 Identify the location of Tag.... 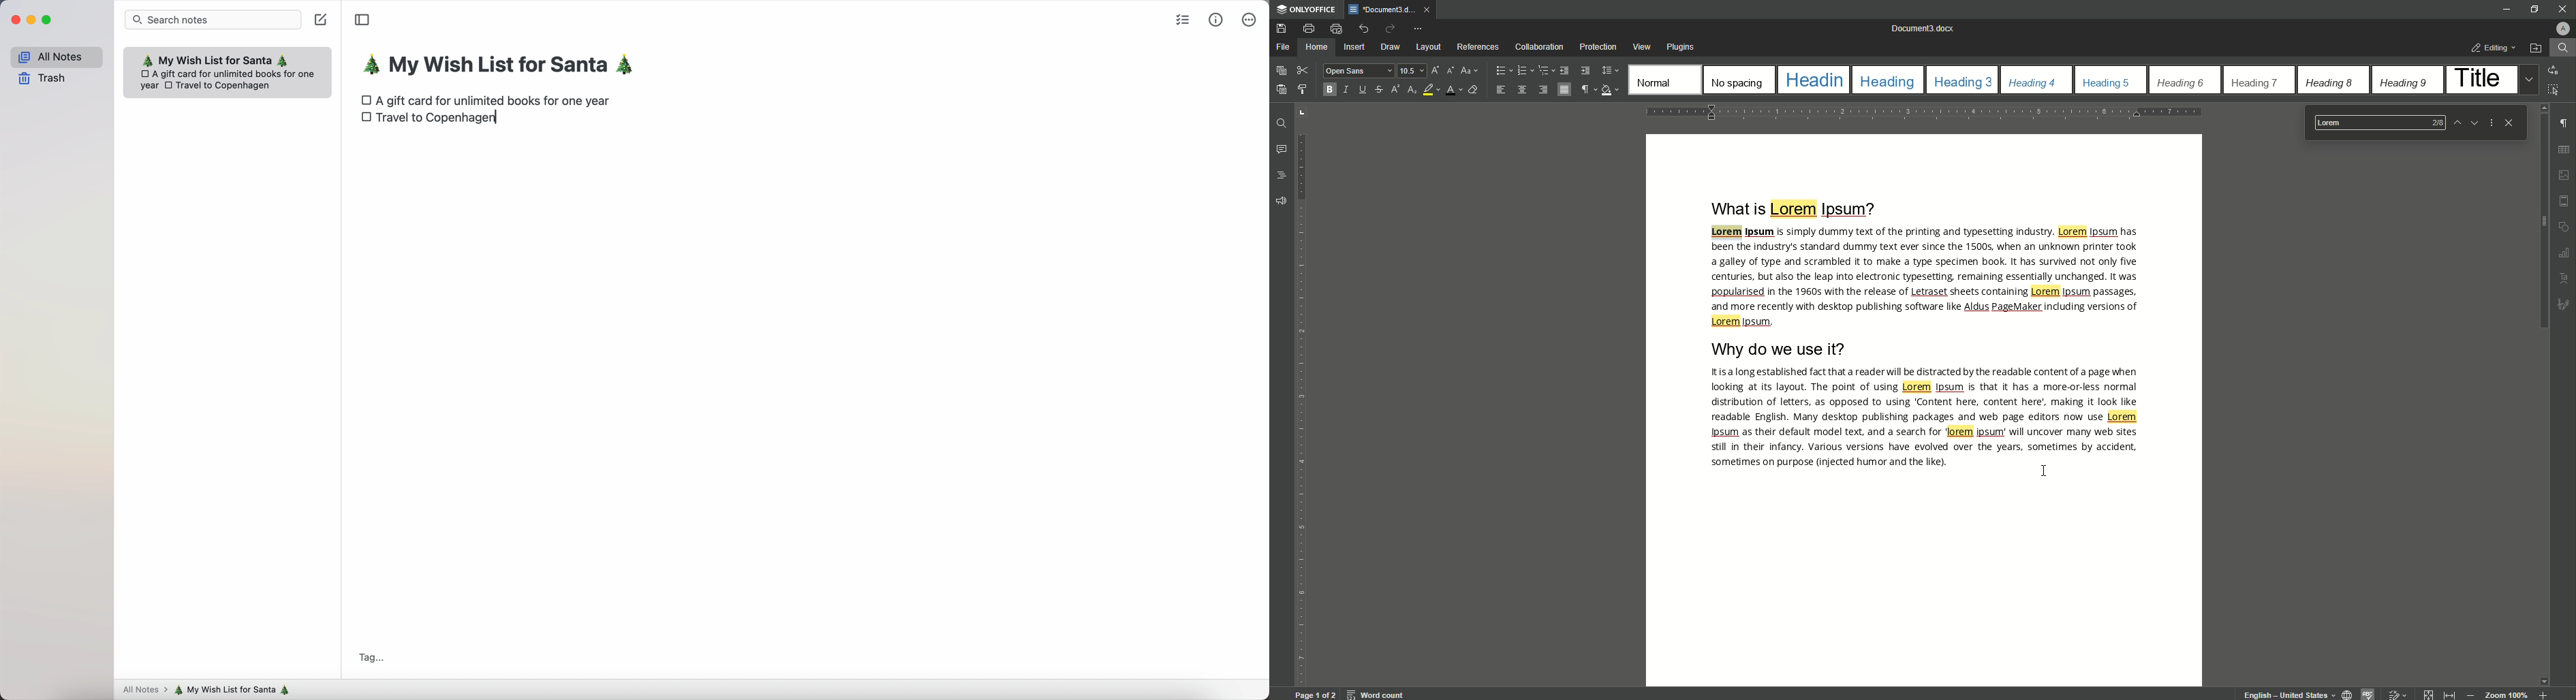
(372, 660).